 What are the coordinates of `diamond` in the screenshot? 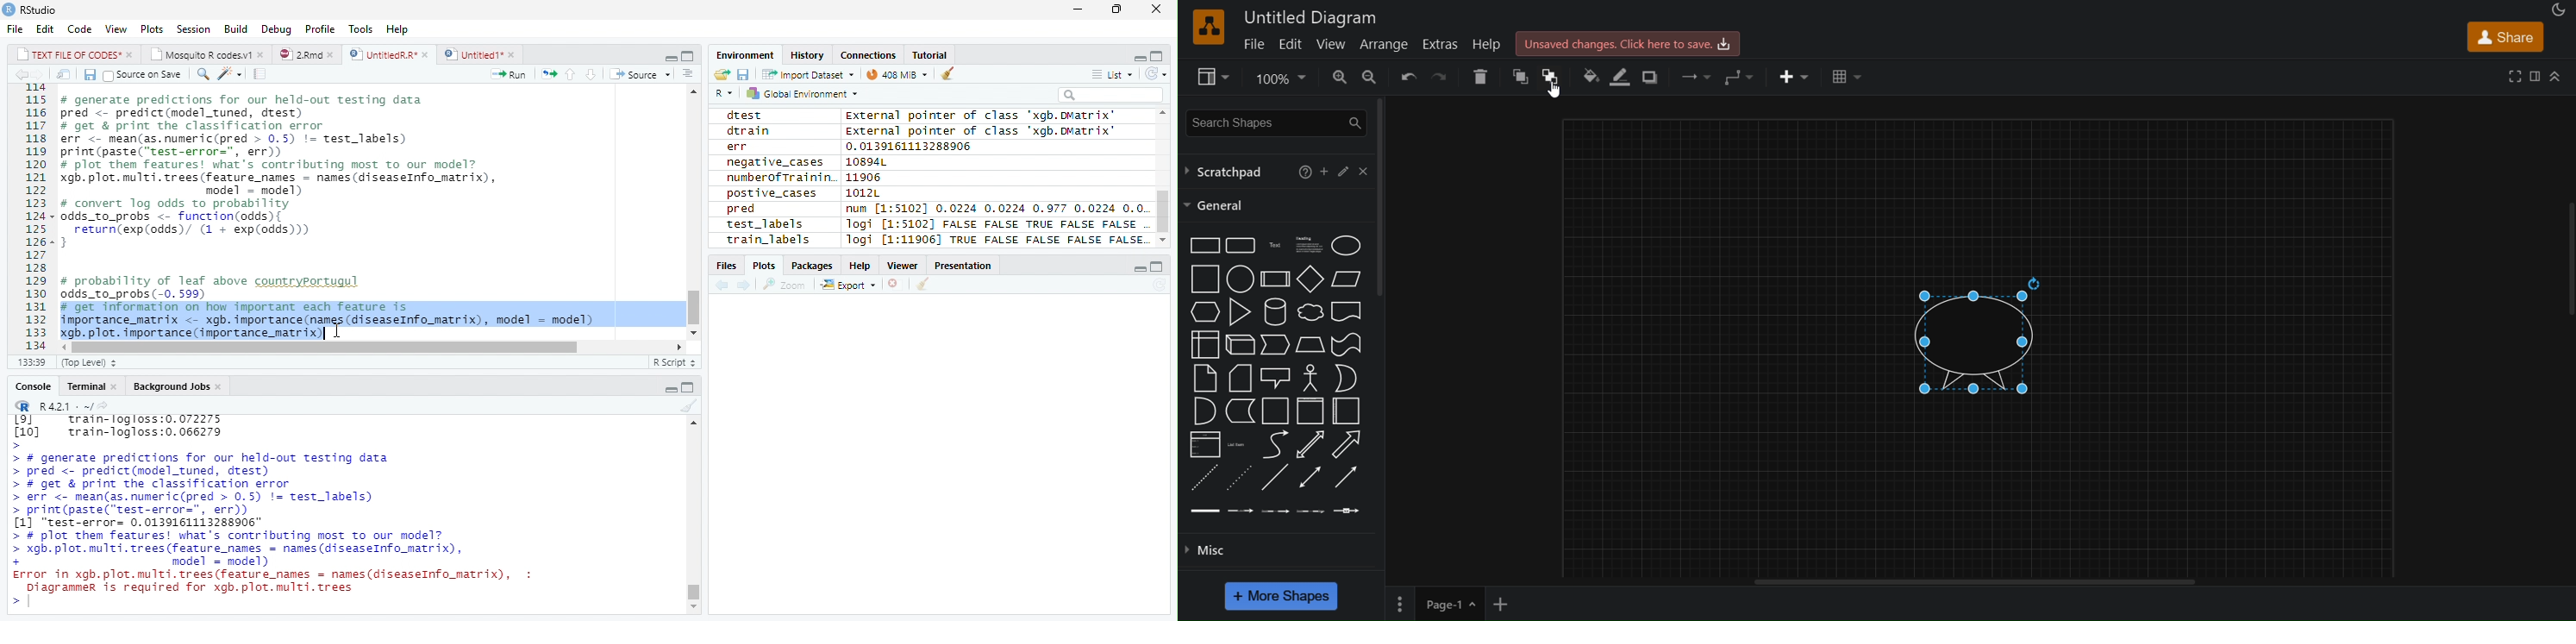 It's located at (1310, 279).